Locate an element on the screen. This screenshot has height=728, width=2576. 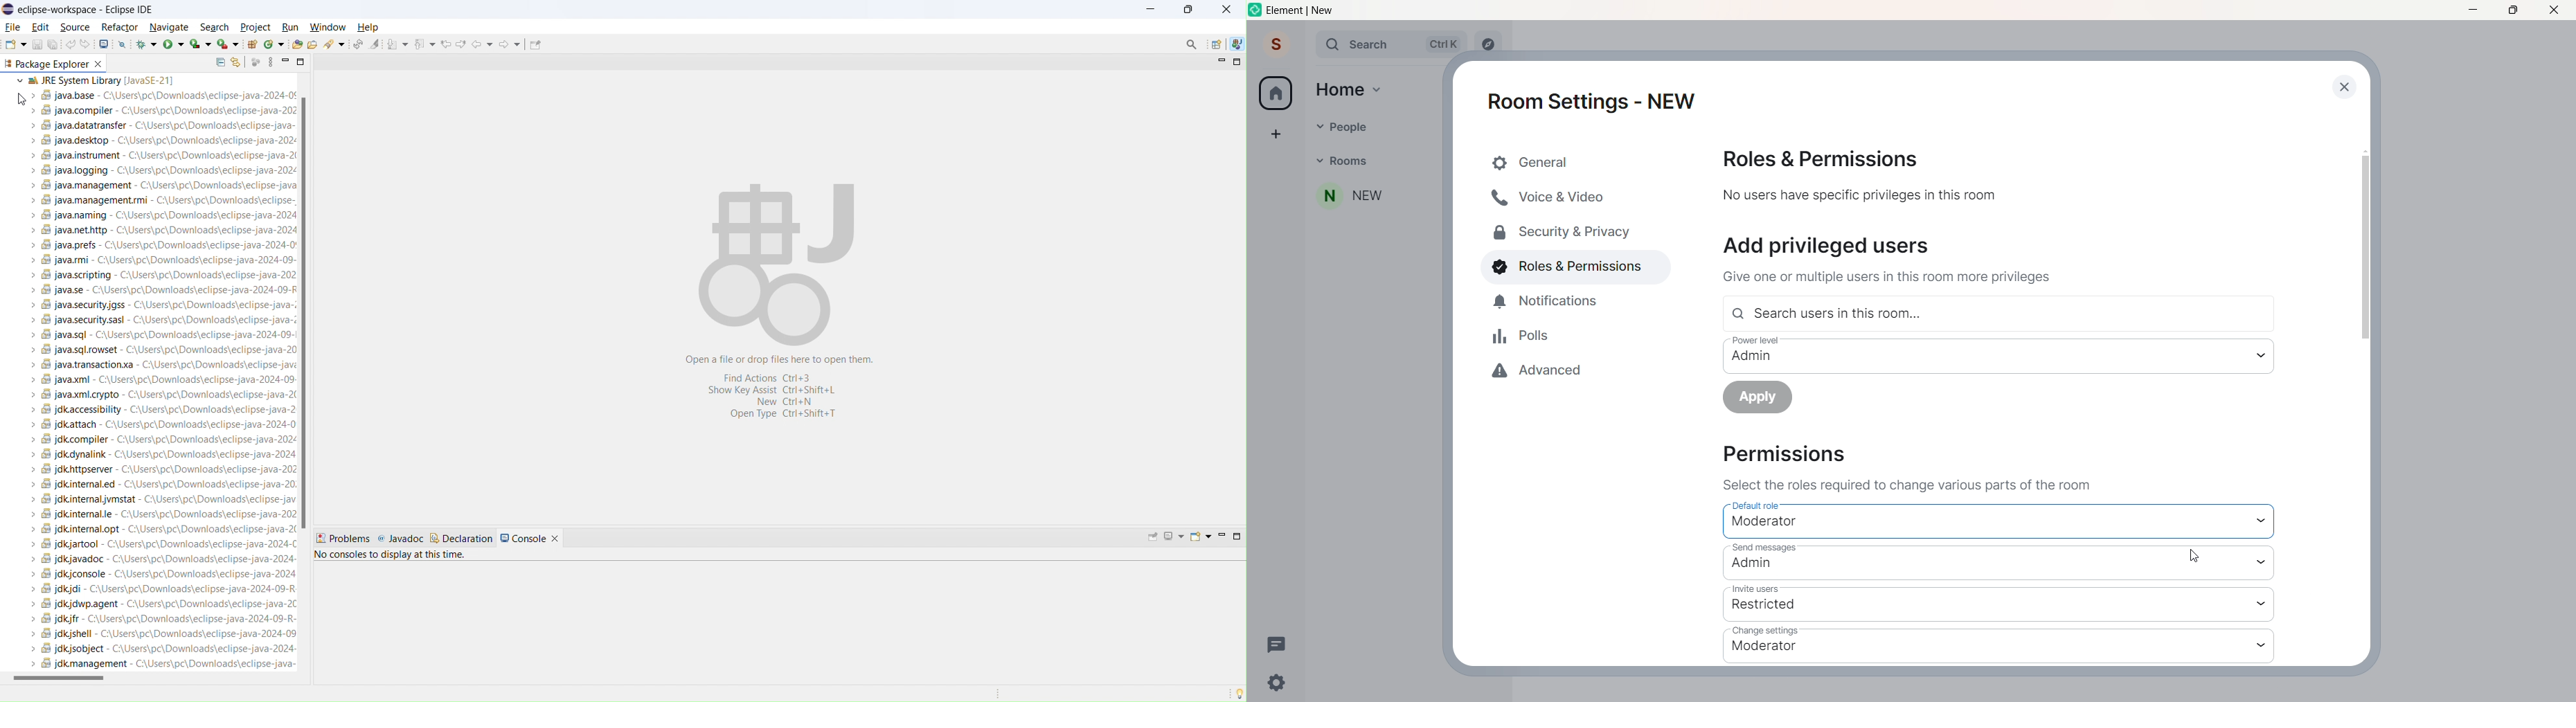
explore is located at coordinates (1491, 44).